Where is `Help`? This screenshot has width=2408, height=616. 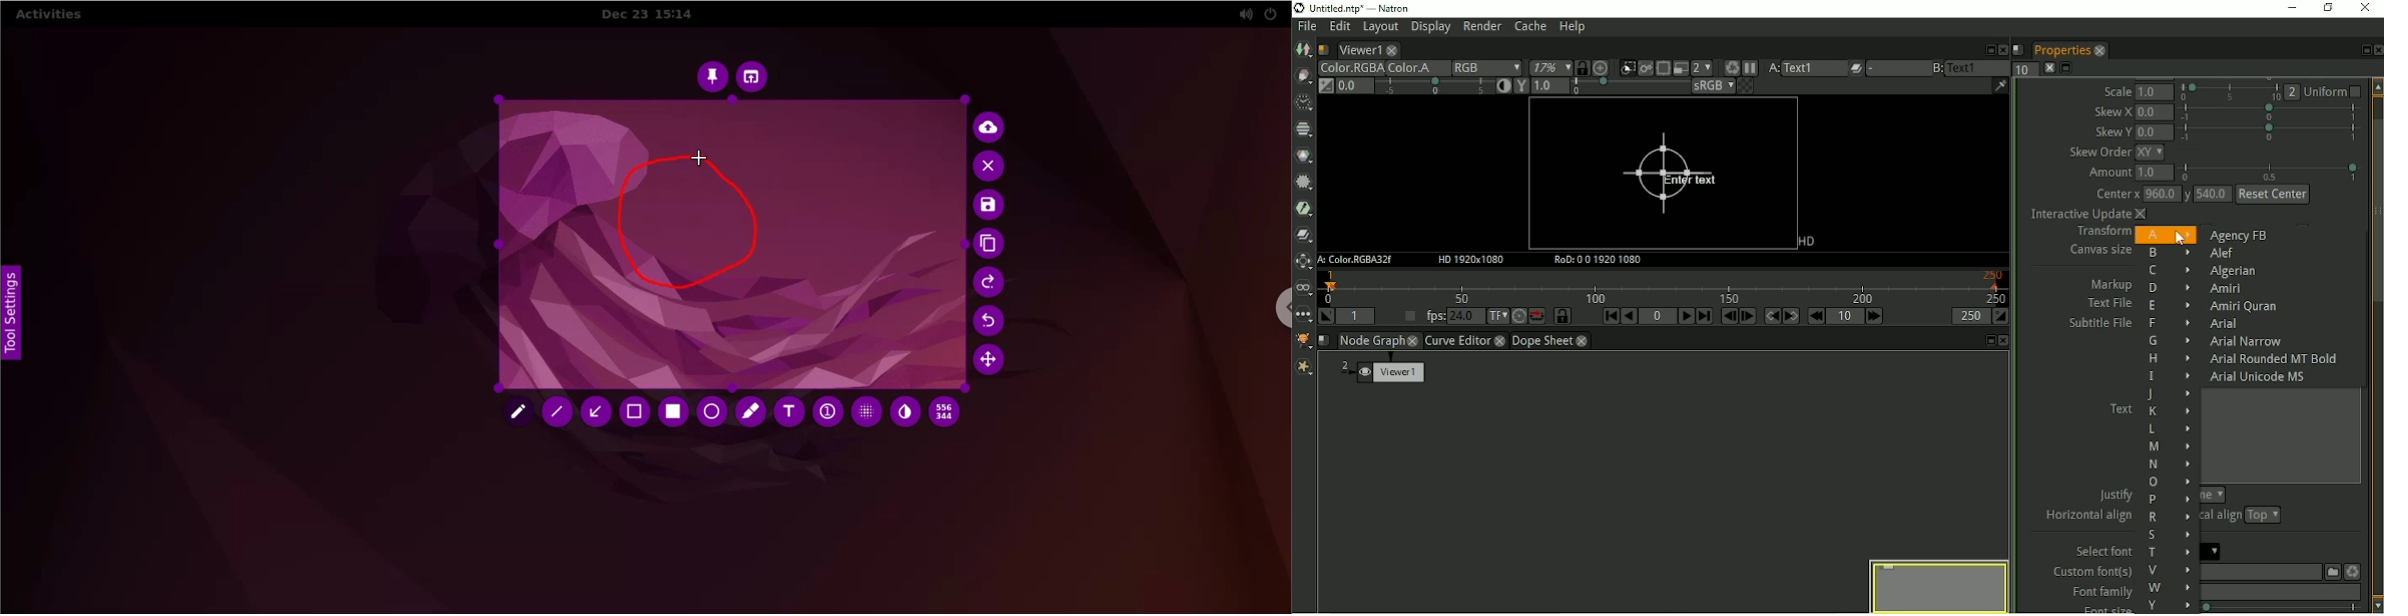
Help is located at coordinates (1574, 27).